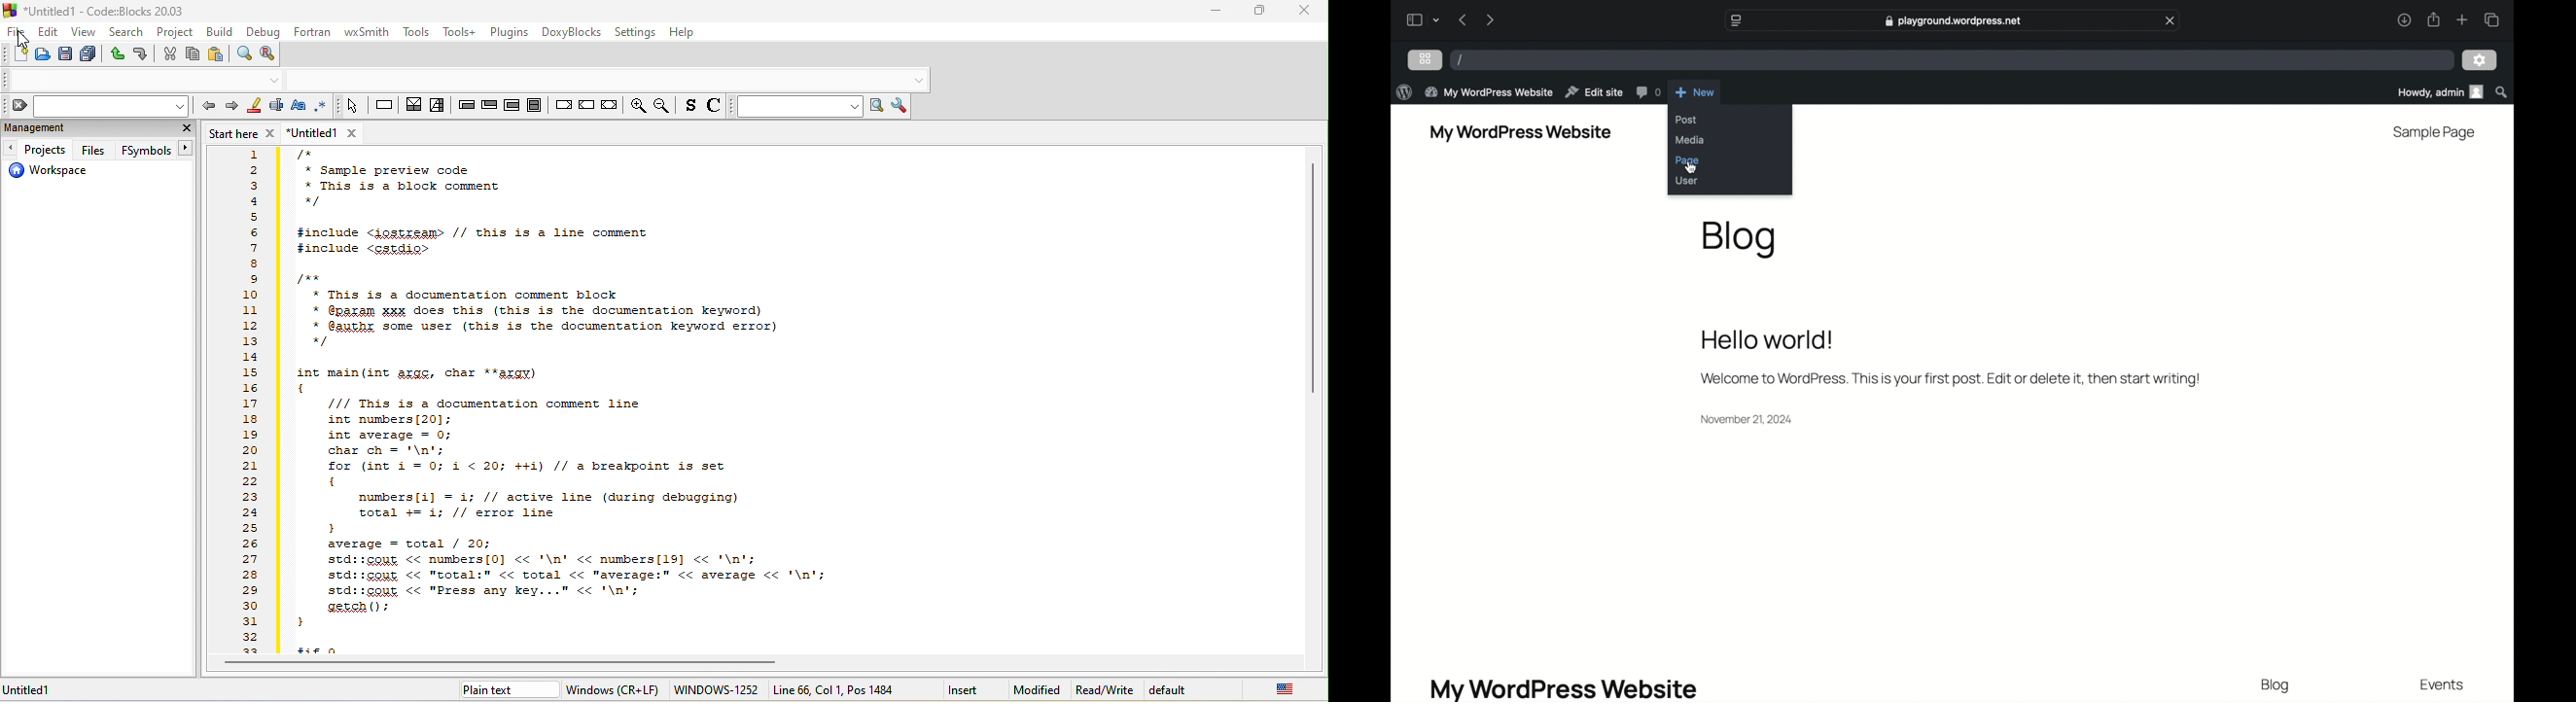  I want to click on comments, so click(1648, 92).